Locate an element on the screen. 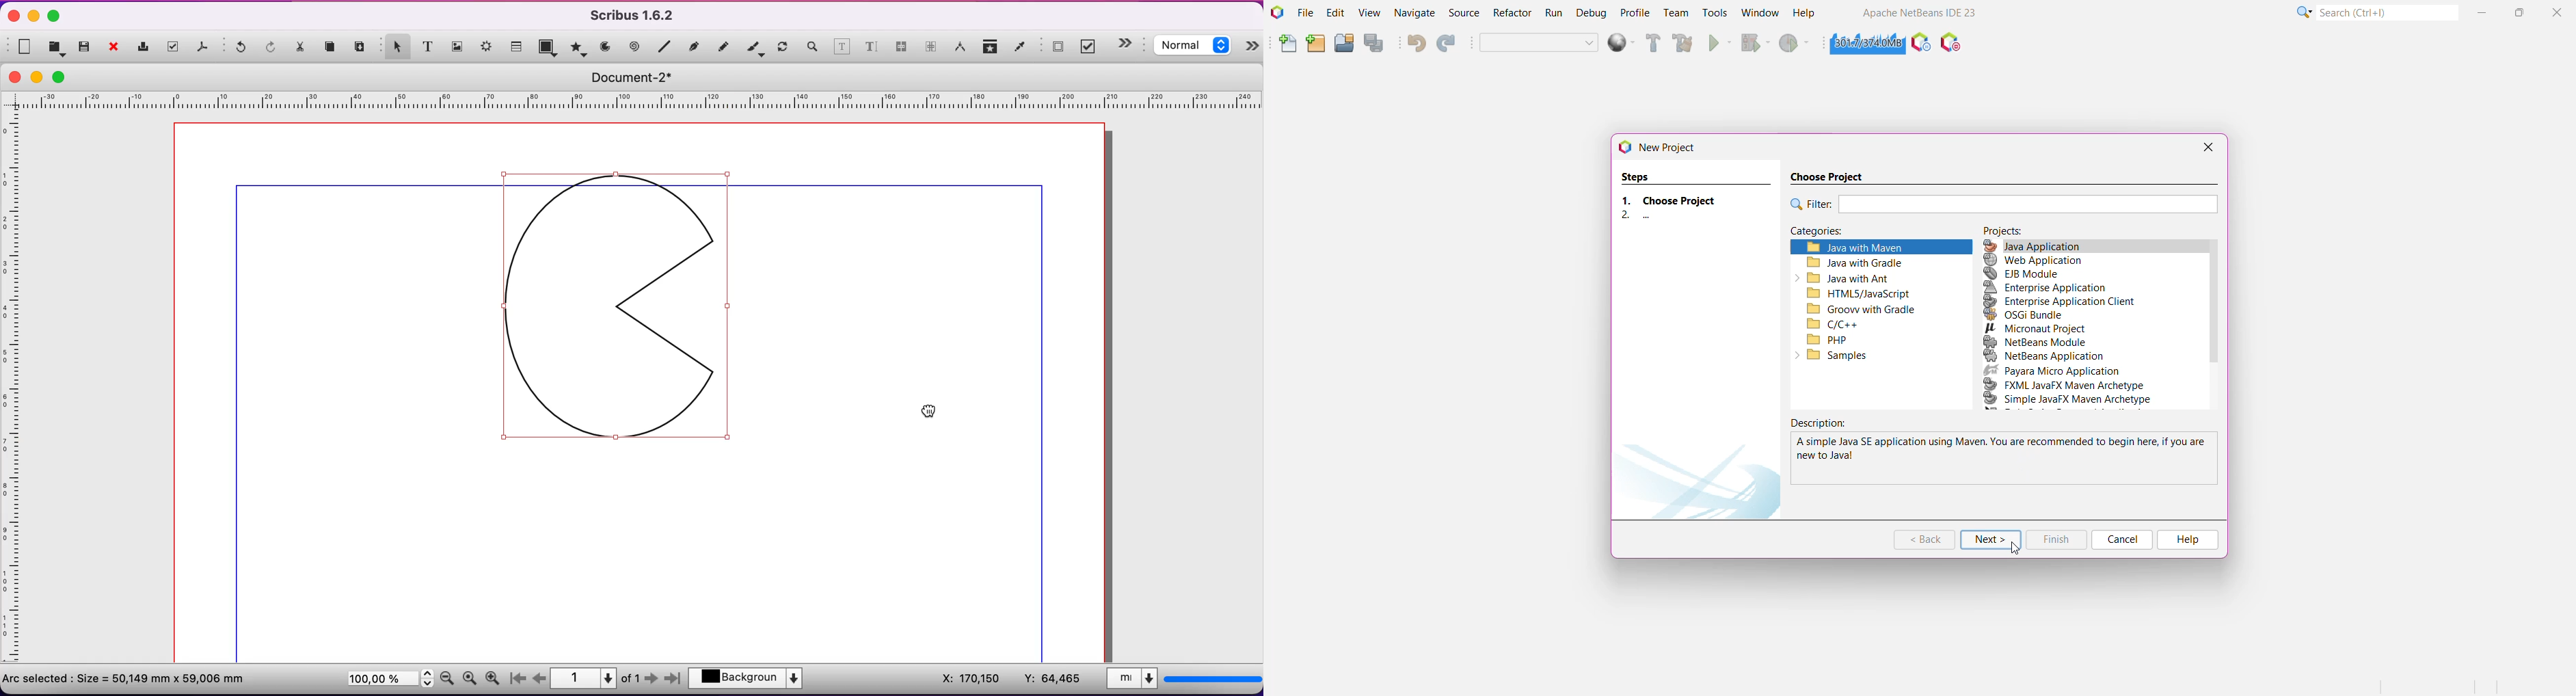 The image size is (2576, 700). resized shape is located at coordinates (639, 314).